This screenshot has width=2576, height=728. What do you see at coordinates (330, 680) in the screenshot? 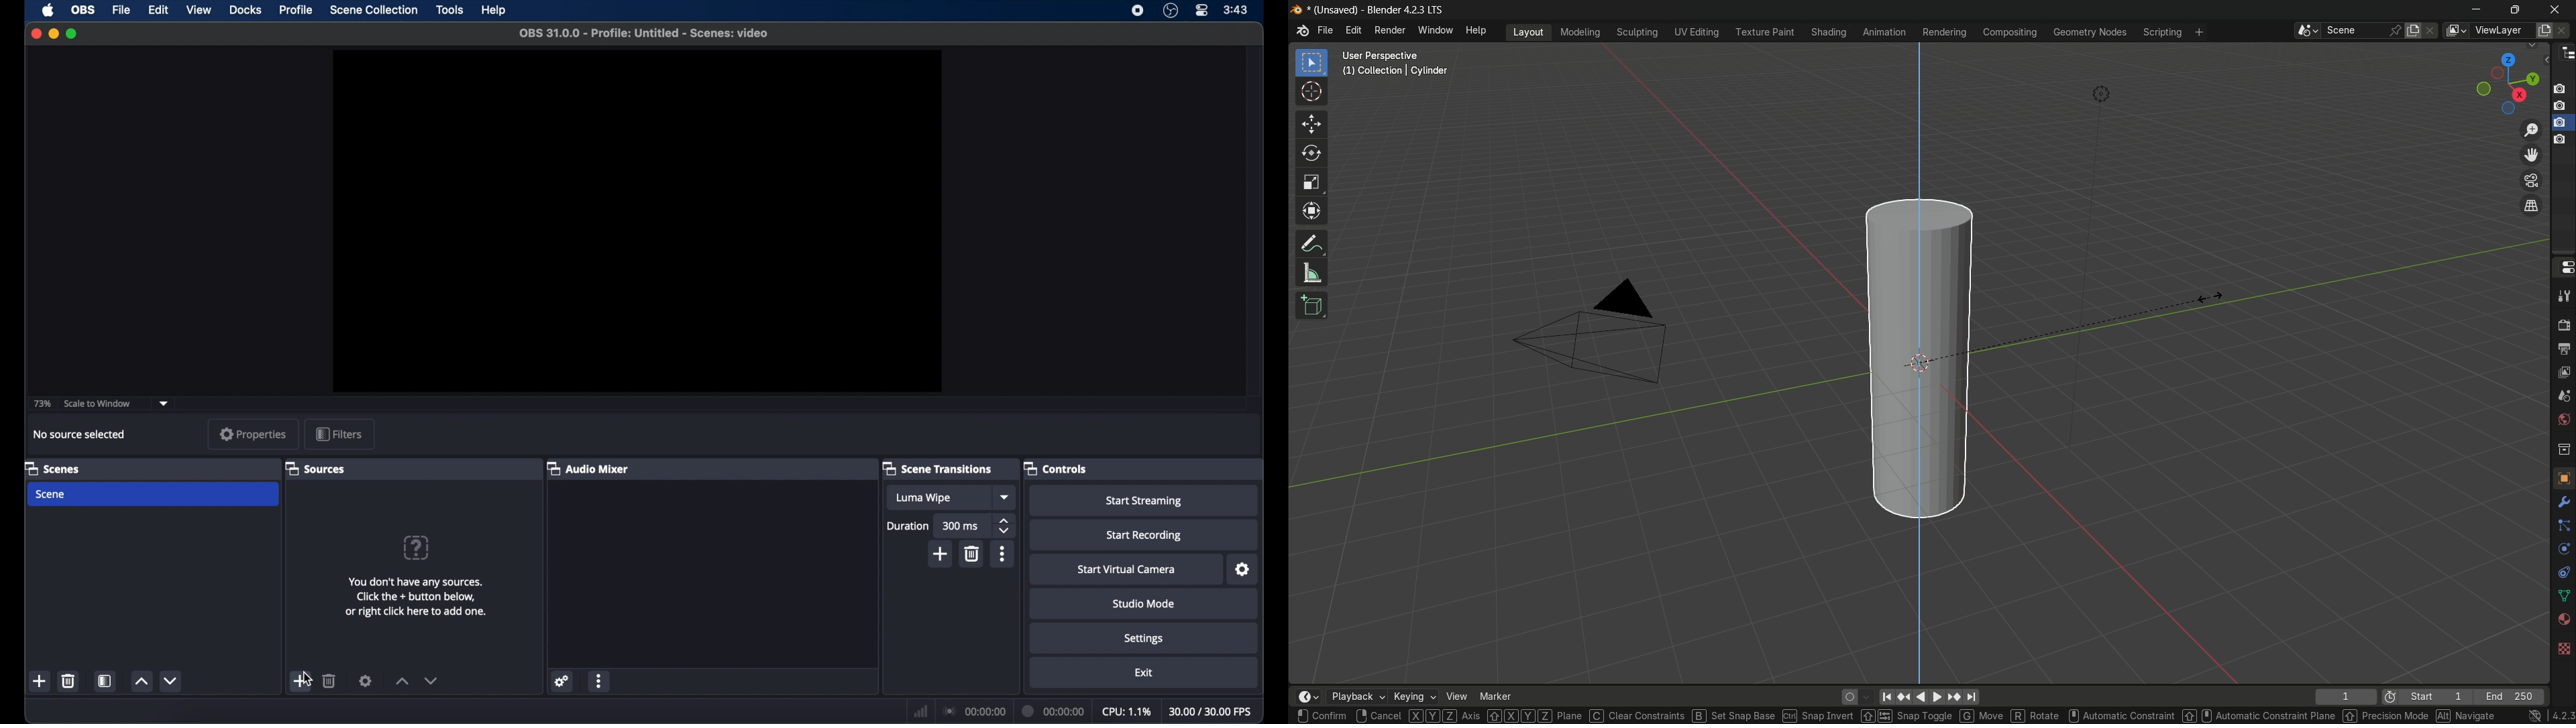
I see `delete` at bounding box center [330, 680].